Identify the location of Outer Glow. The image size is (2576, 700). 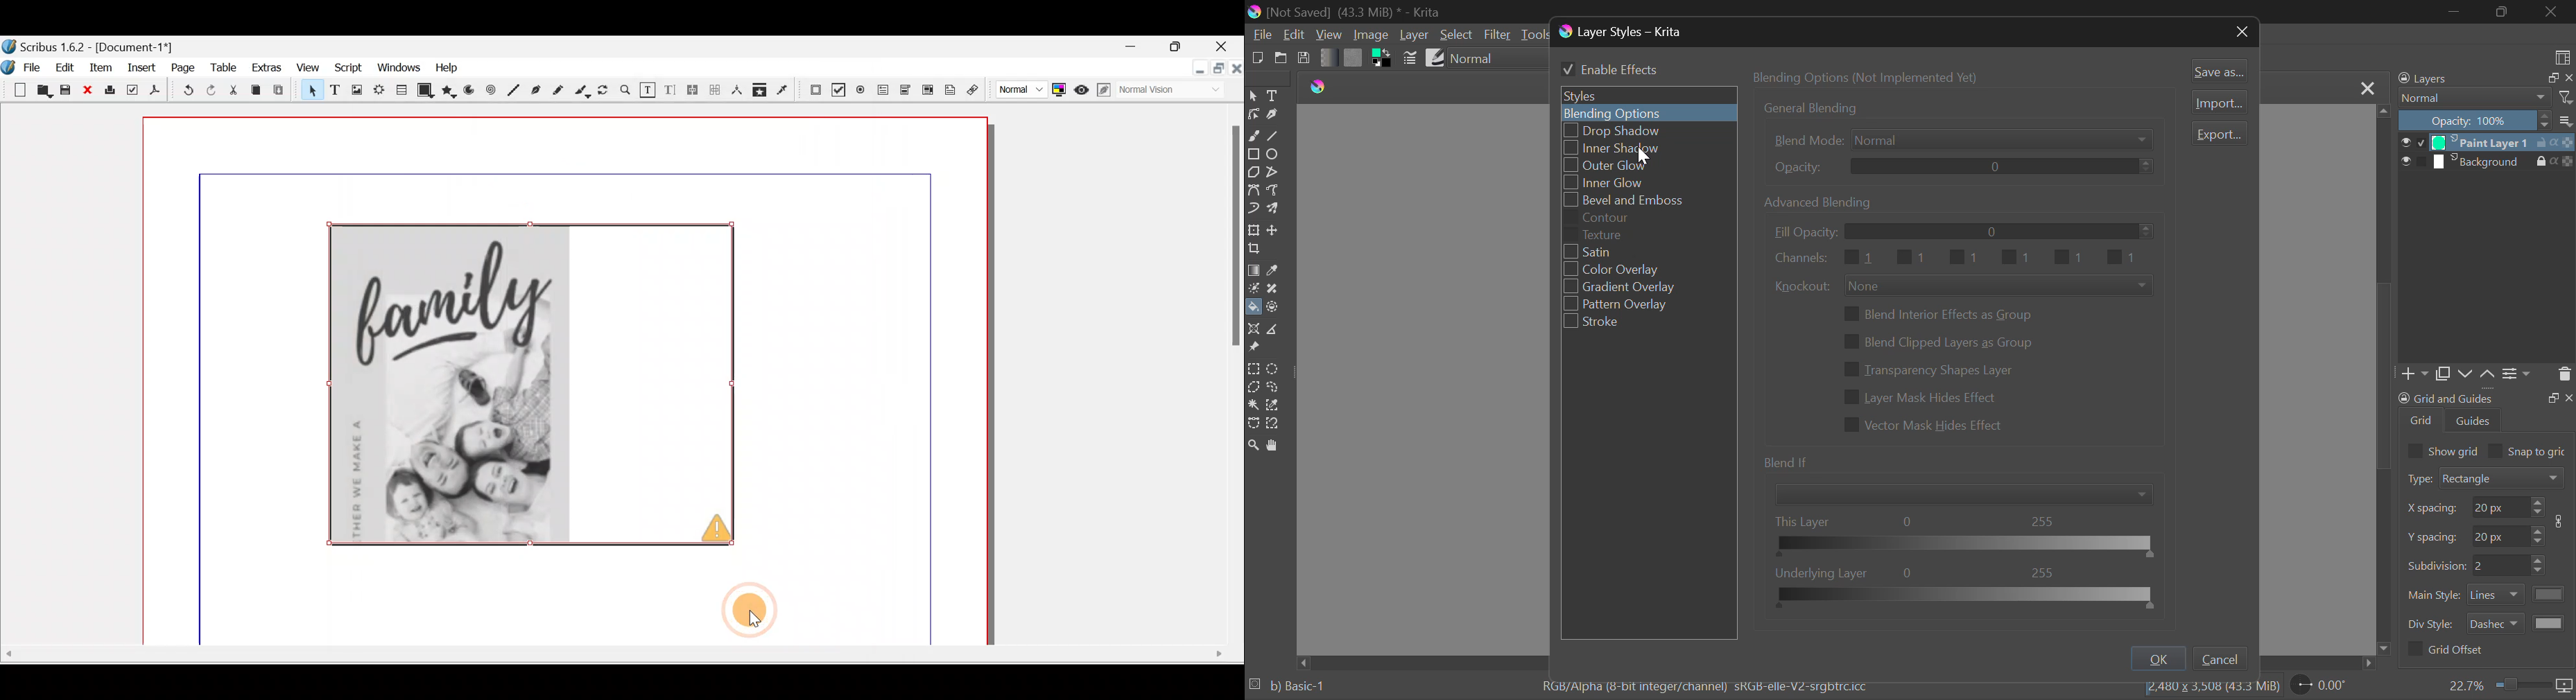
(1644, 166).